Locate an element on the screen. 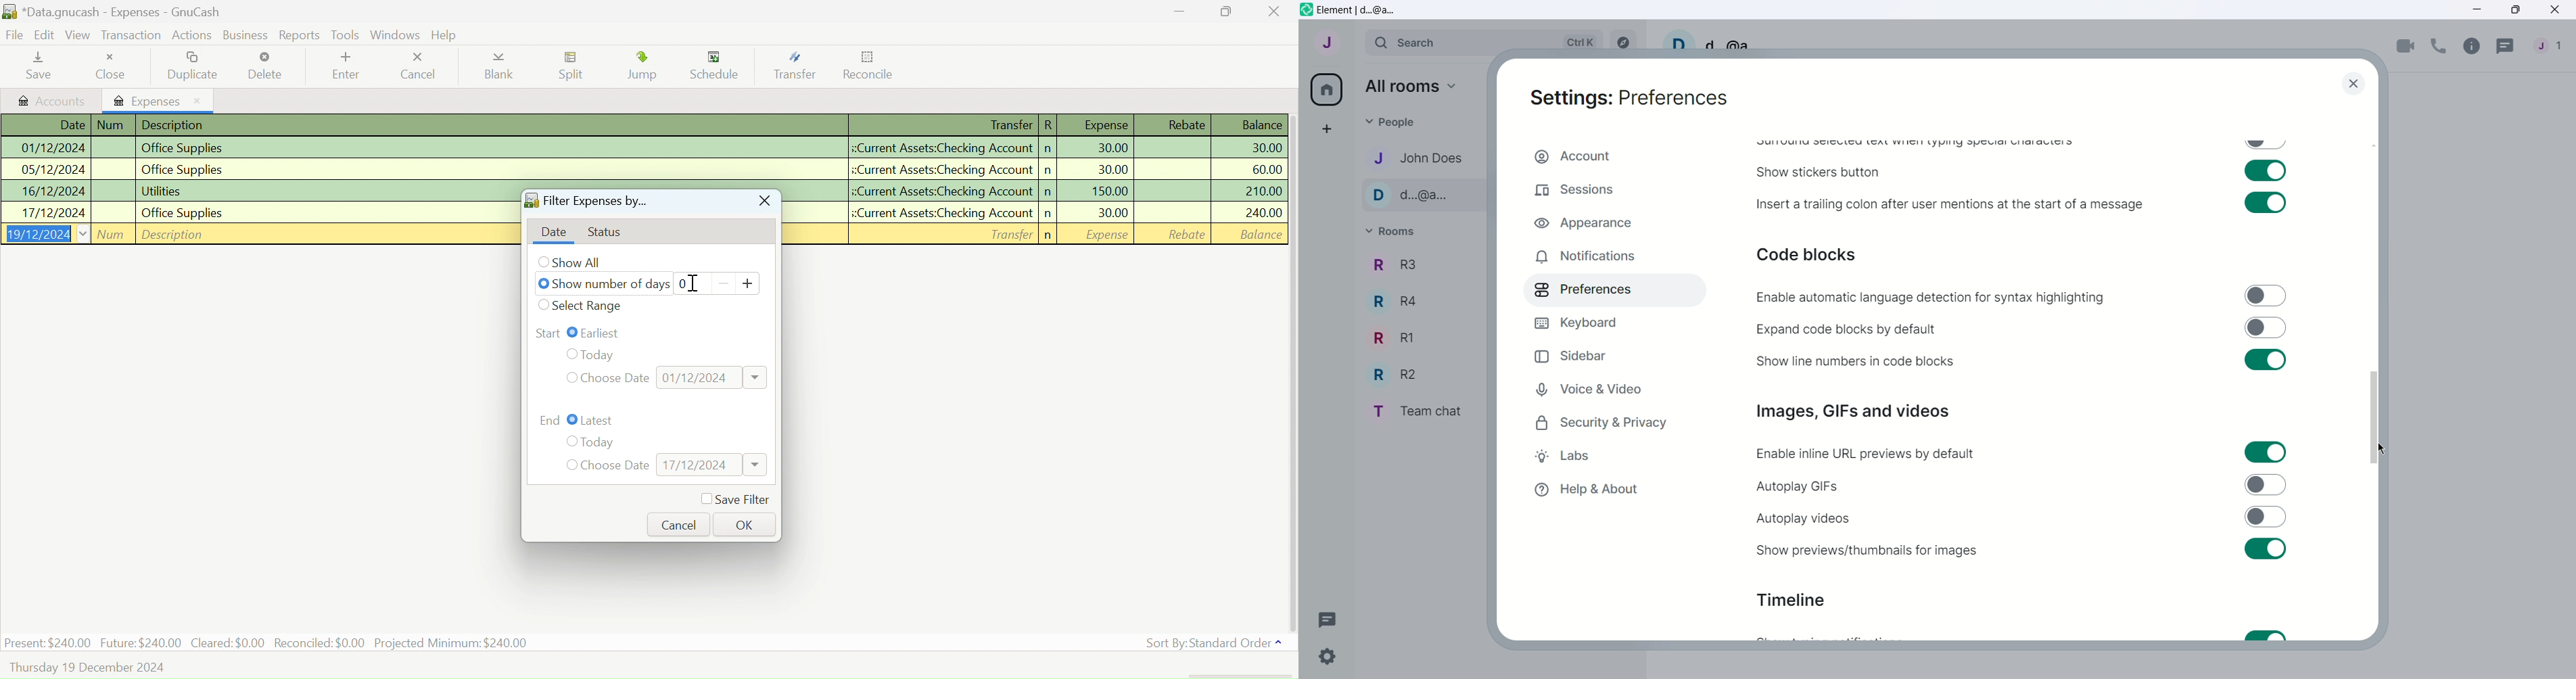 This screenshot has width=2576, height=700. View is located at coordinates (78, 37).